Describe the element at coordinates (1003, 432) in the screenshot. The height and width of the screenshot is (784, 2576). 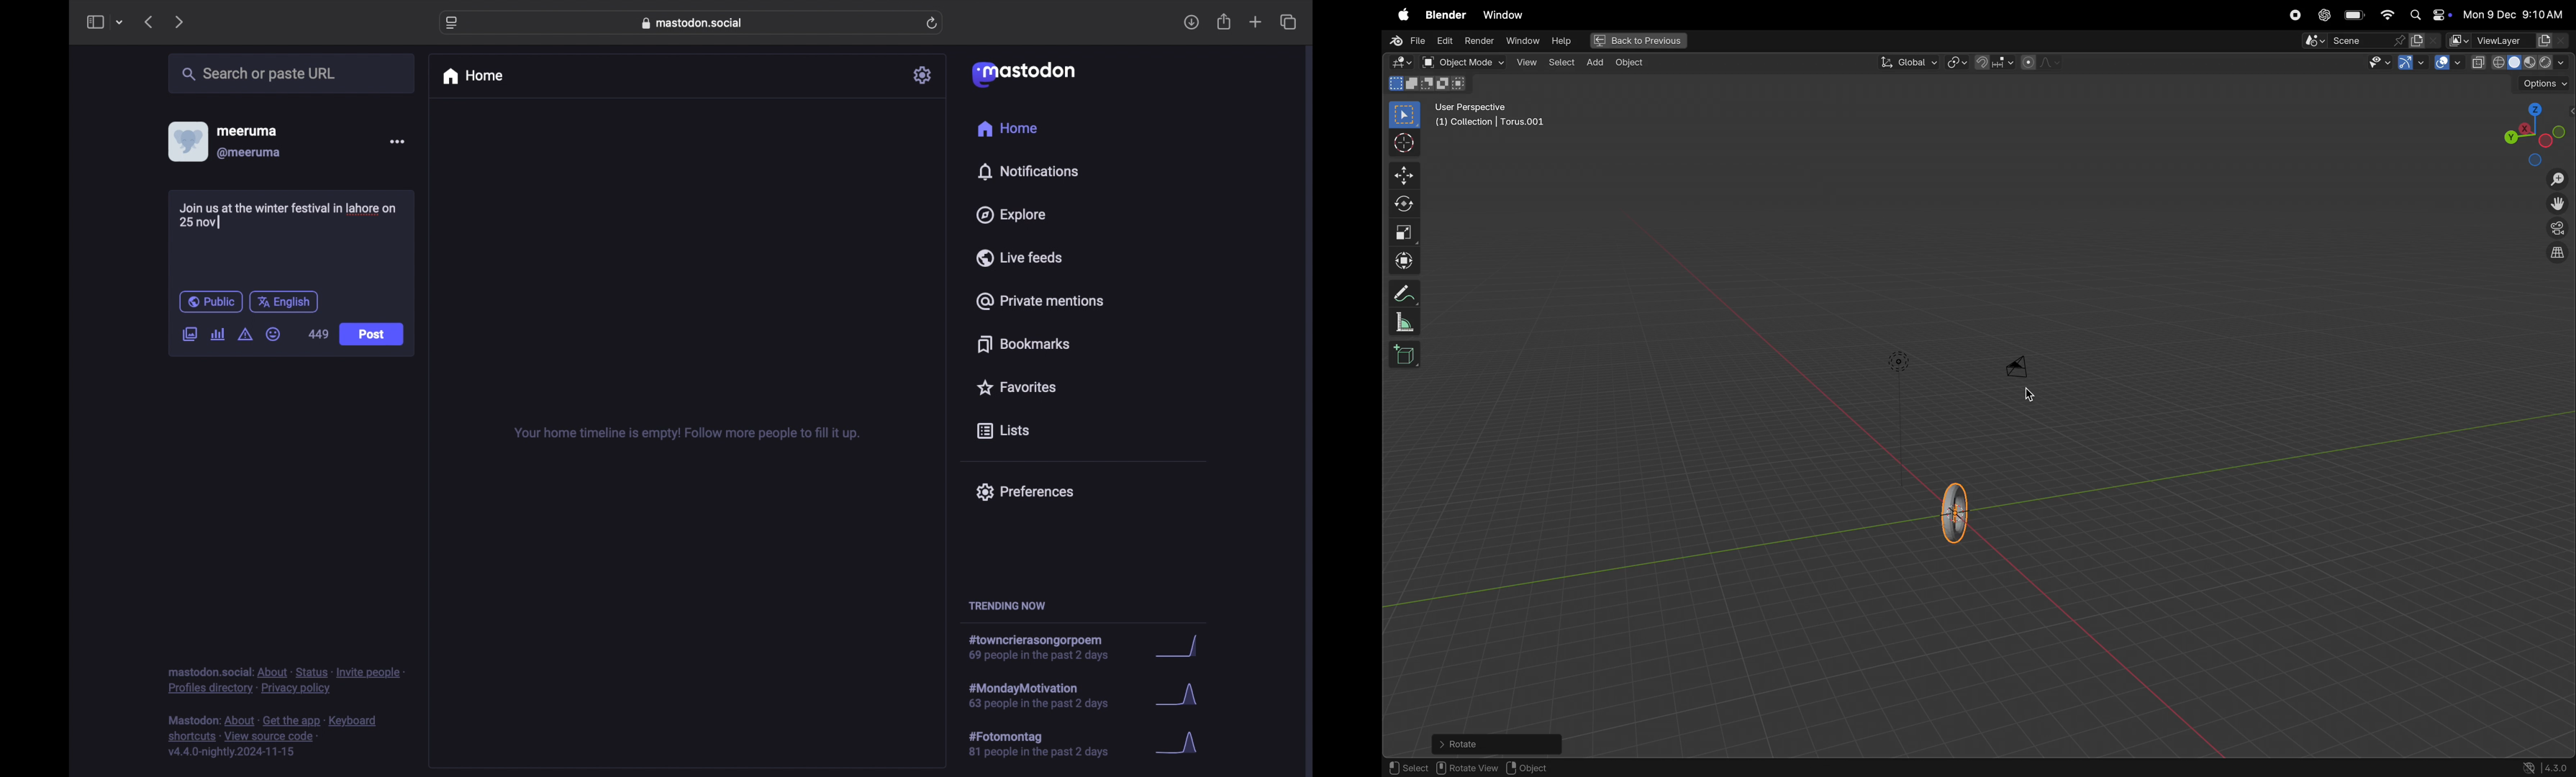
I see `lists` at that location.